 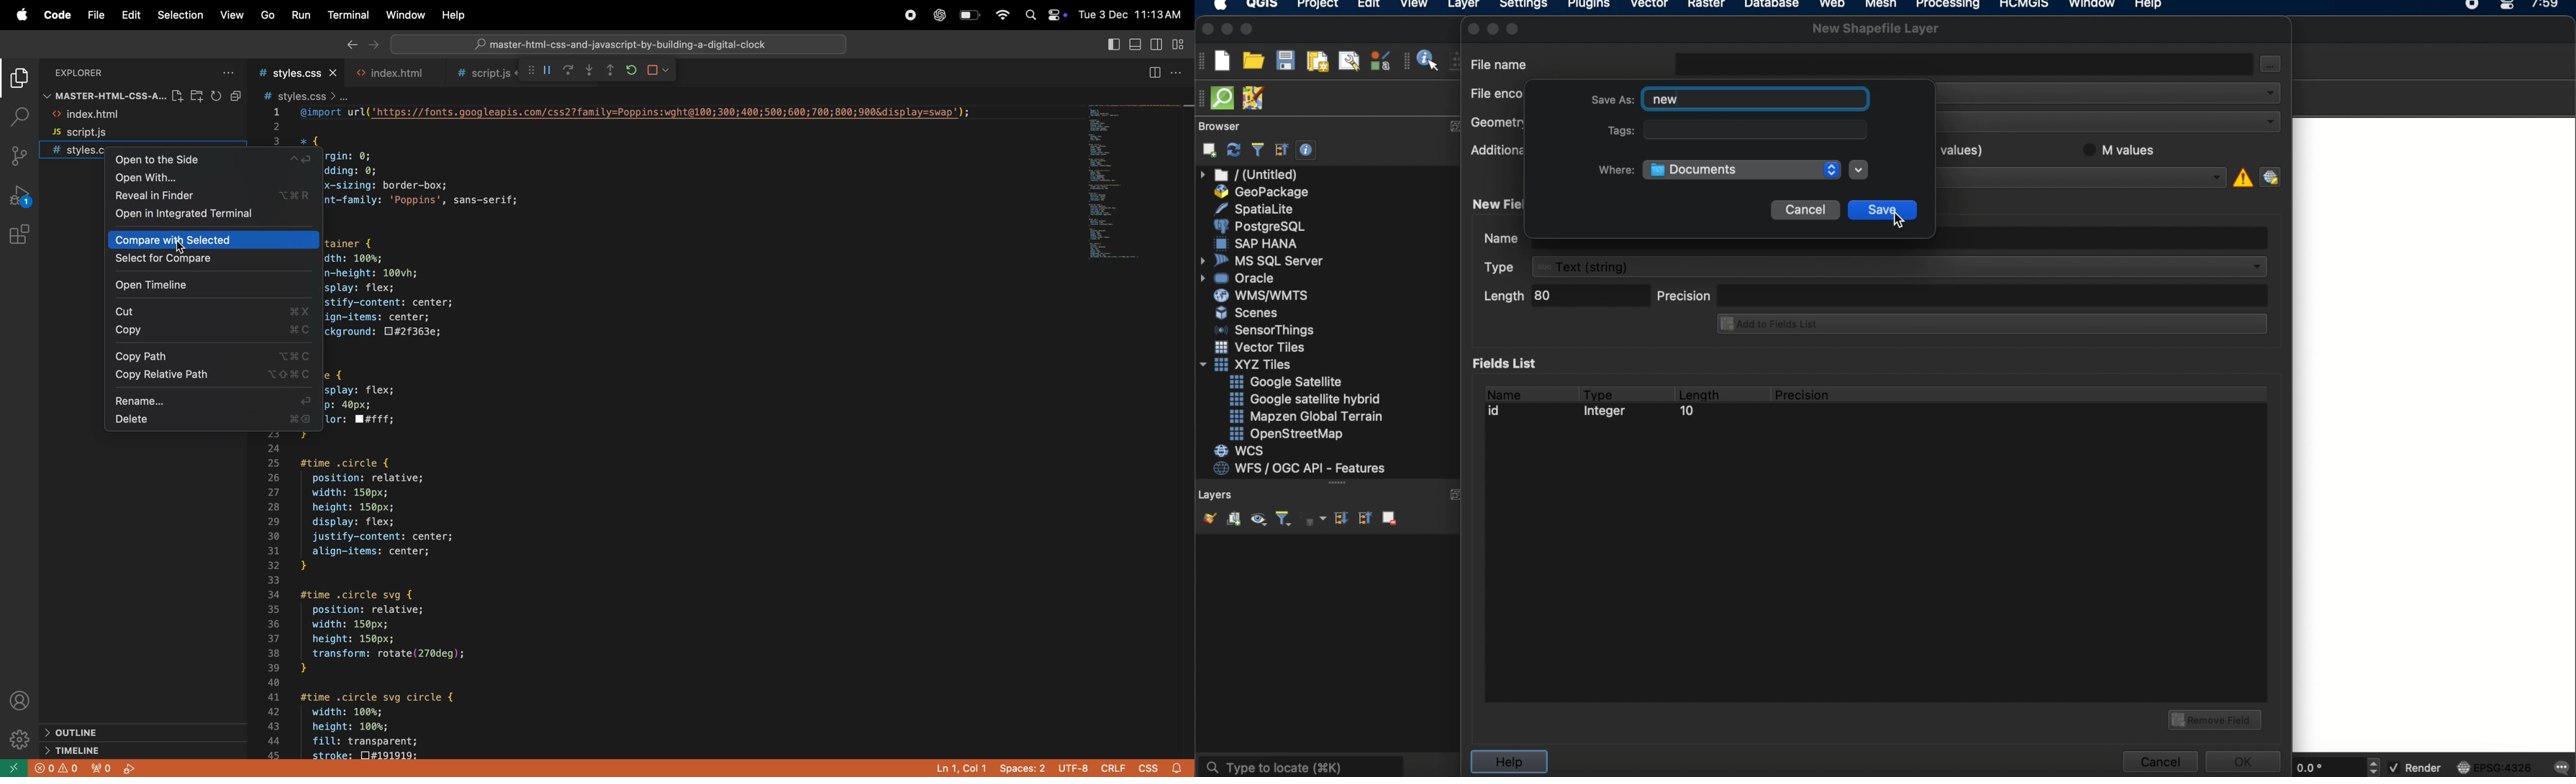 What do you see at coordinates (1207, 150) in the screenshot?
I see `add selected layers` at bounding box center [1207, 150].